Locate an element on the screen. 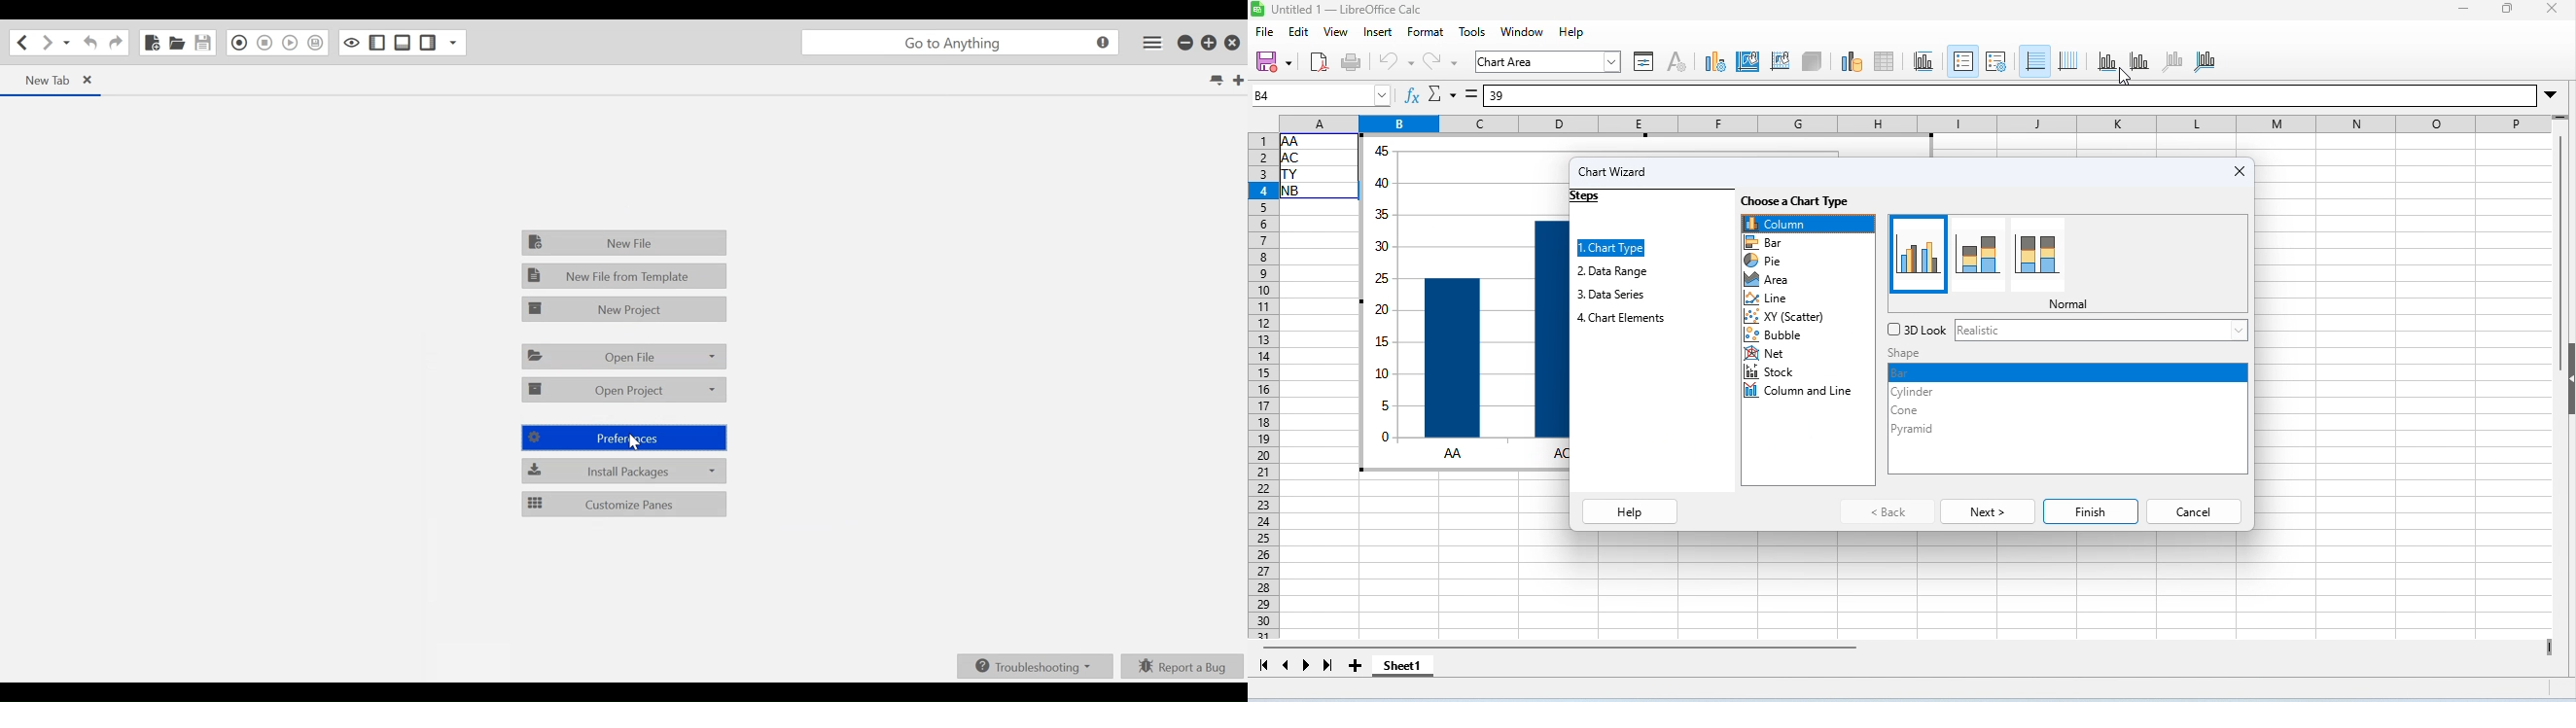  format is located at coordinates (1425, 34).